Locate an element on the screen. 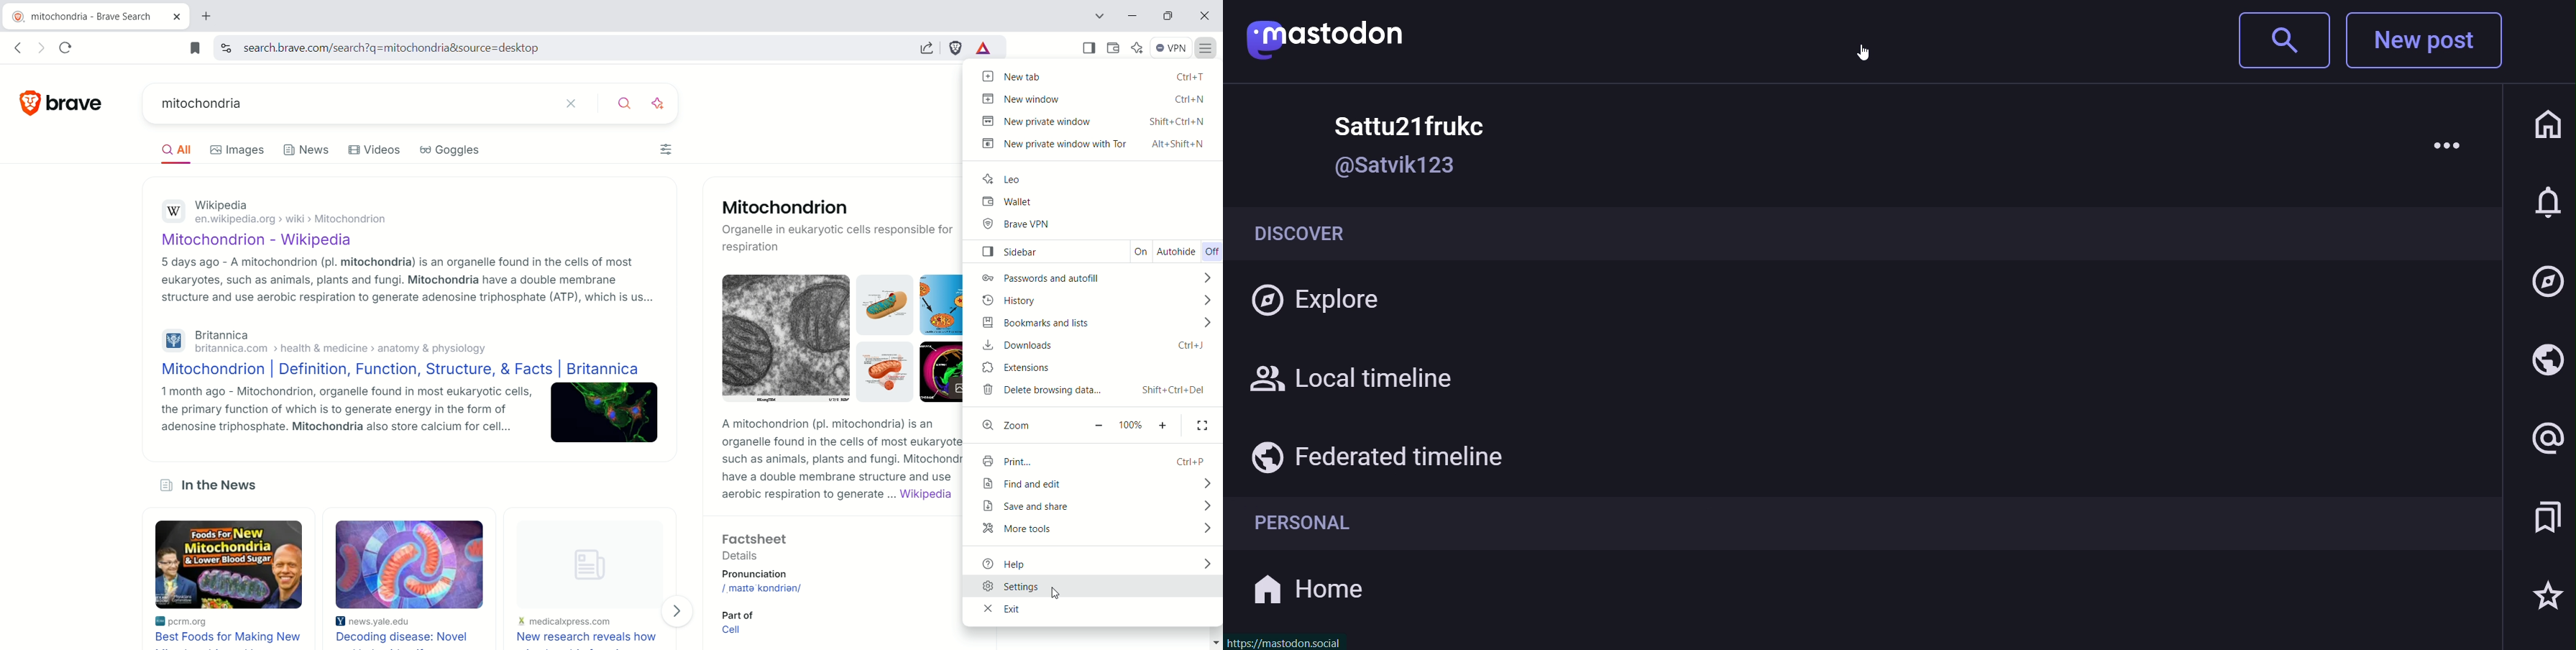 The height and width of the screenshot is (672, 2576). explore is located at coordinates (1322, 302).